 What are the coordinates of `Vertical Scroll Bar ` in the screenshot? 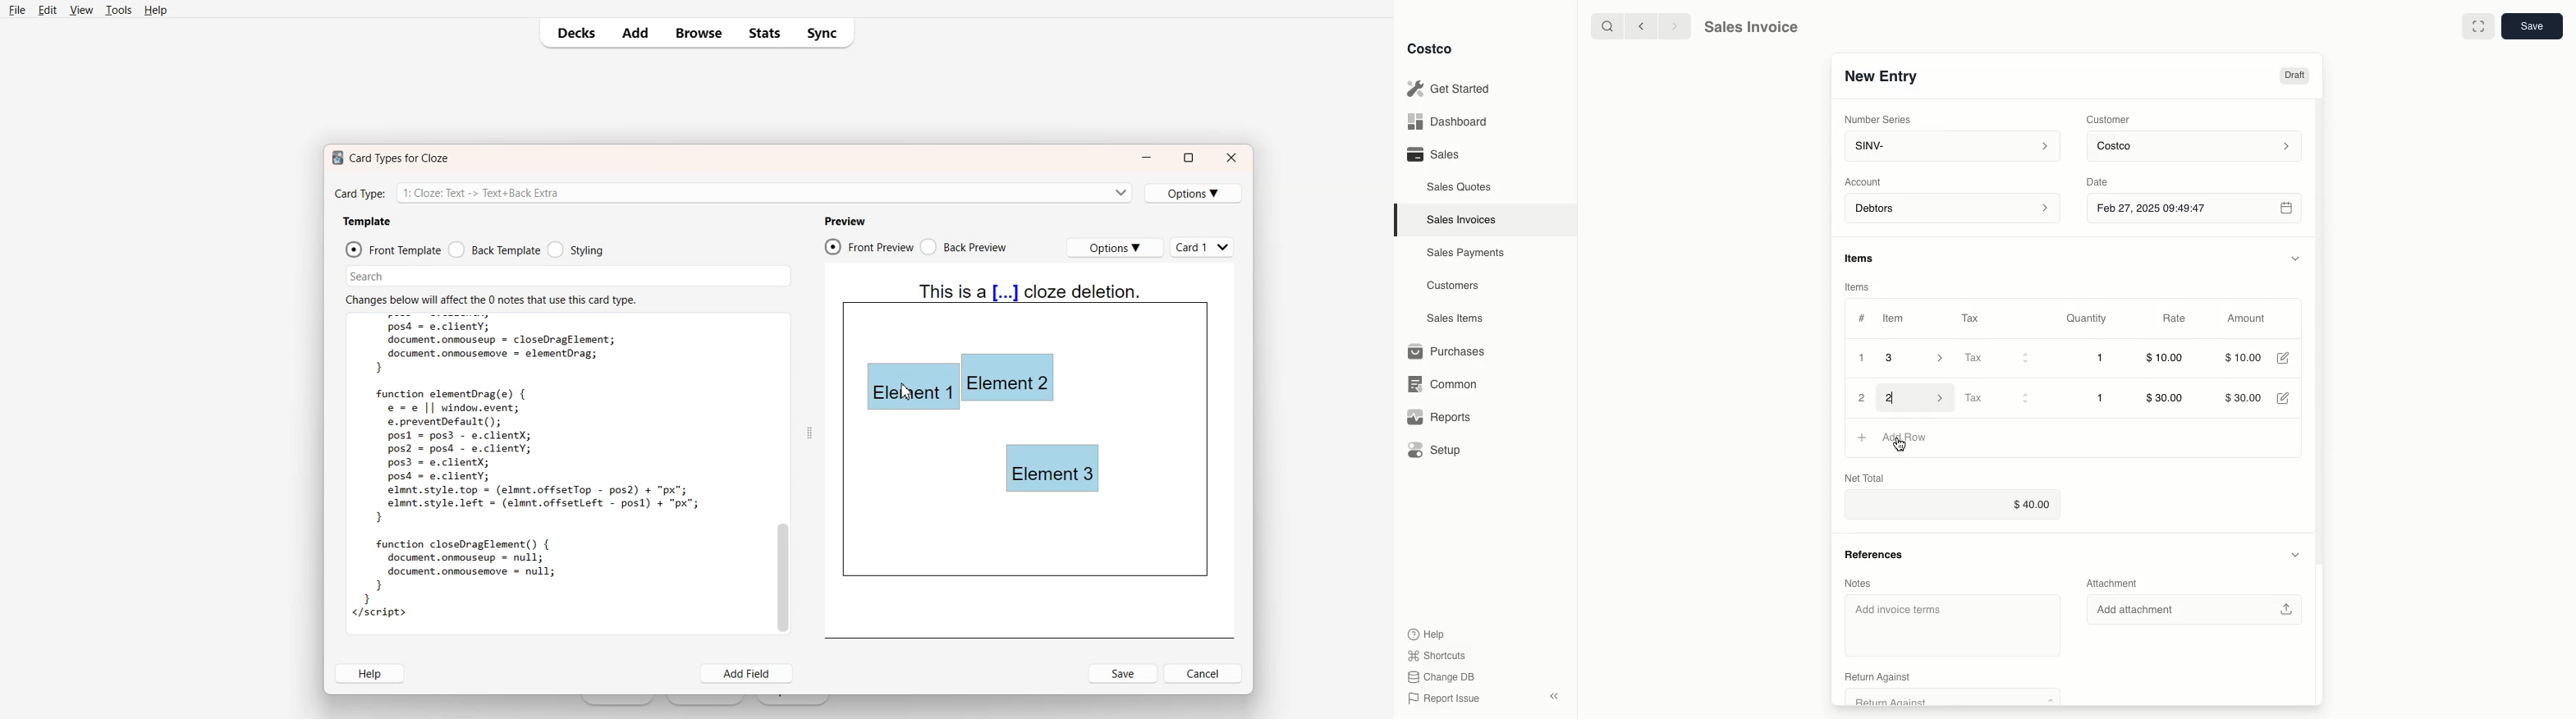 It's located at (782, 473).